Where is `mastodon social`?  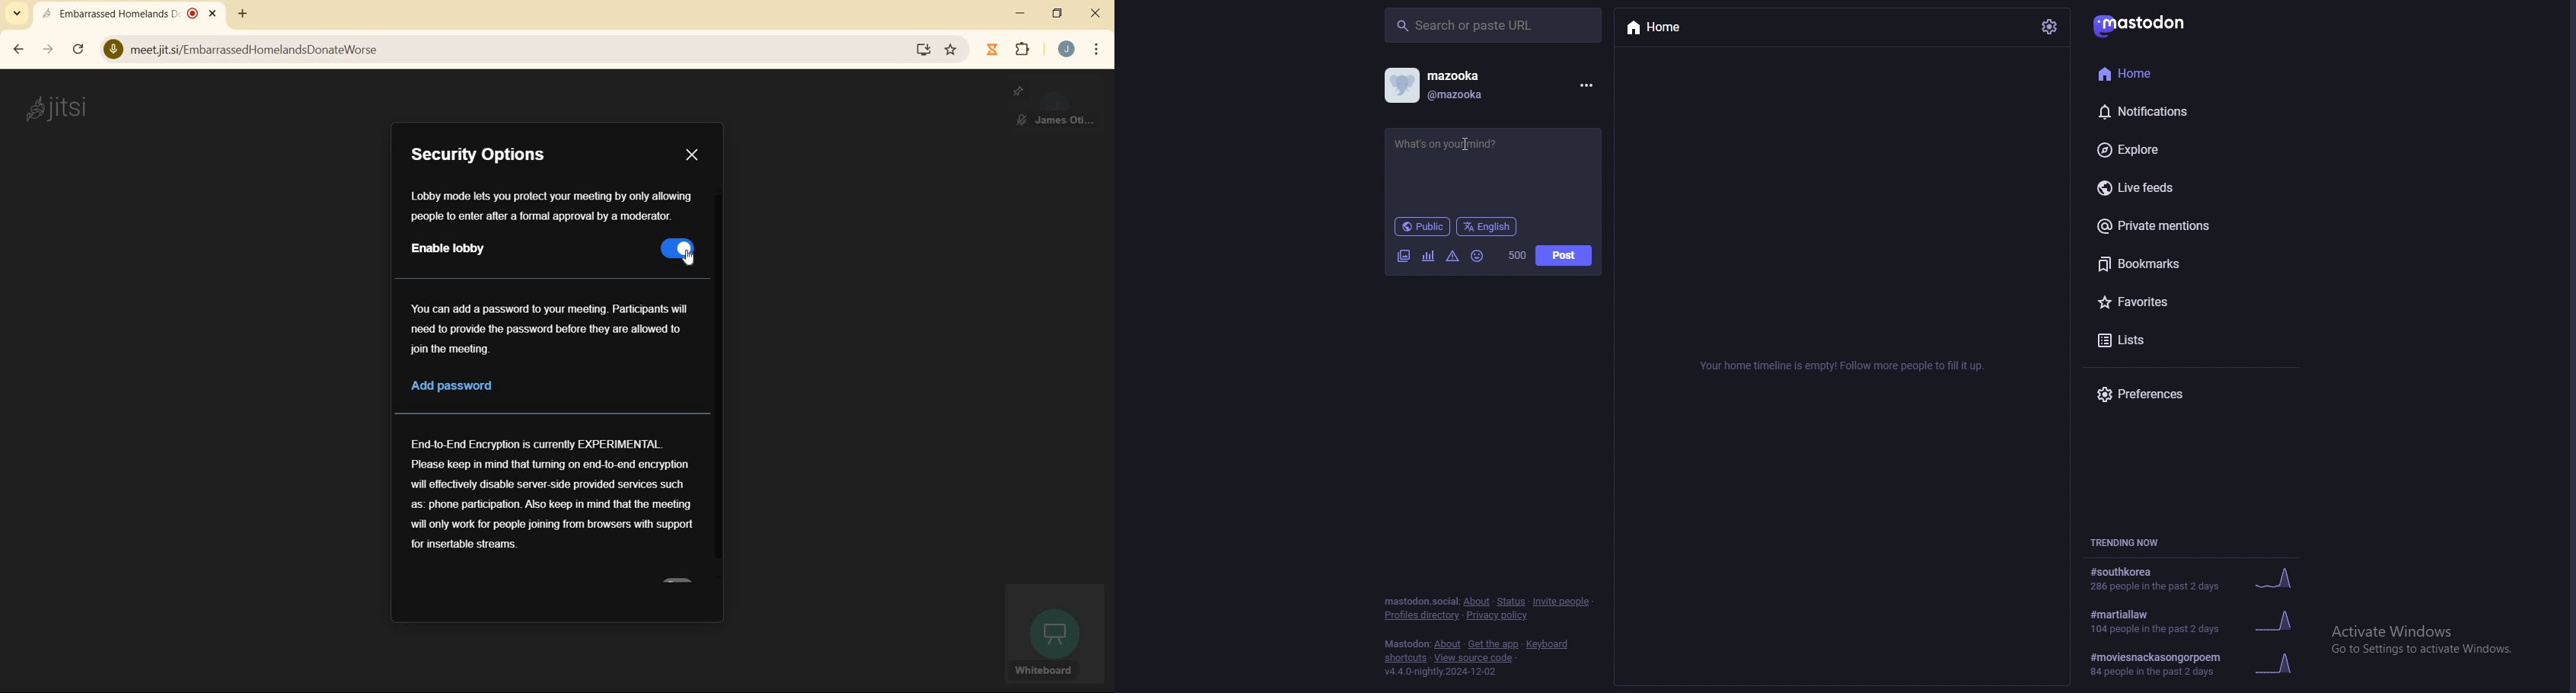
mastodon social is located at coordinates (1418, 601).